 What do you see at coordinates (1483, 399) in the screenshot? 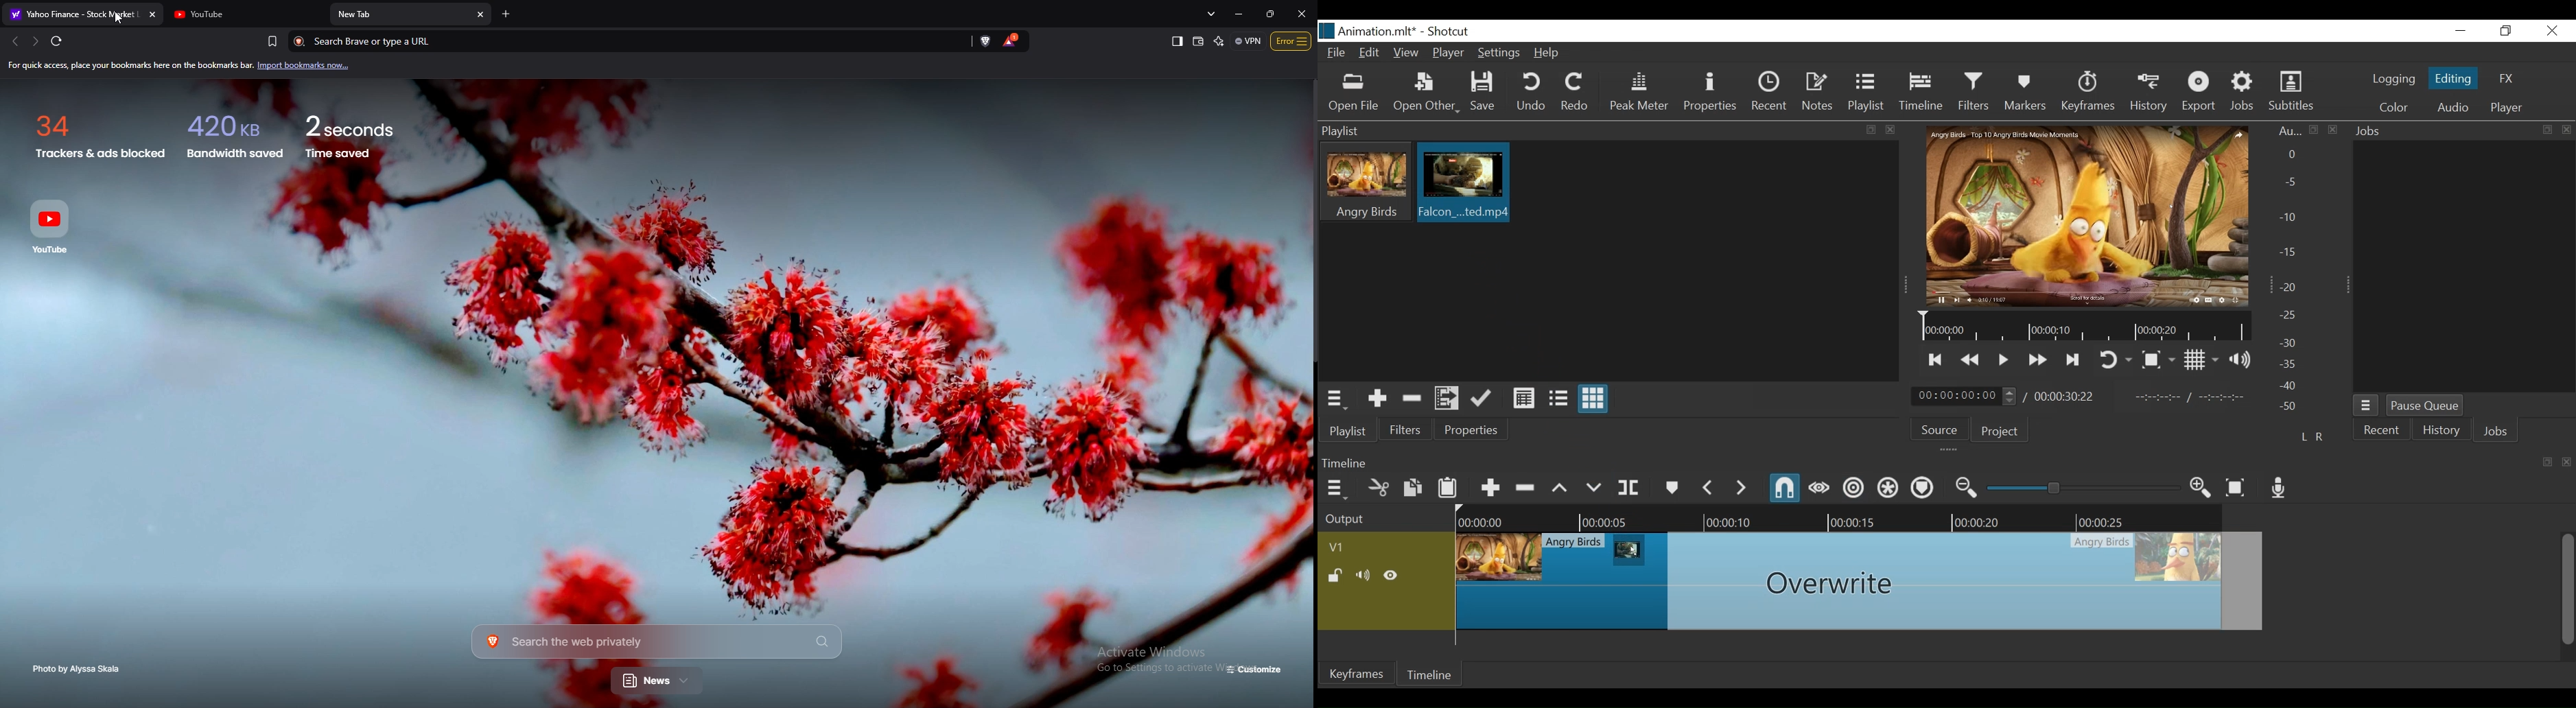
I see `Update` at bounding box center [1483, 399].